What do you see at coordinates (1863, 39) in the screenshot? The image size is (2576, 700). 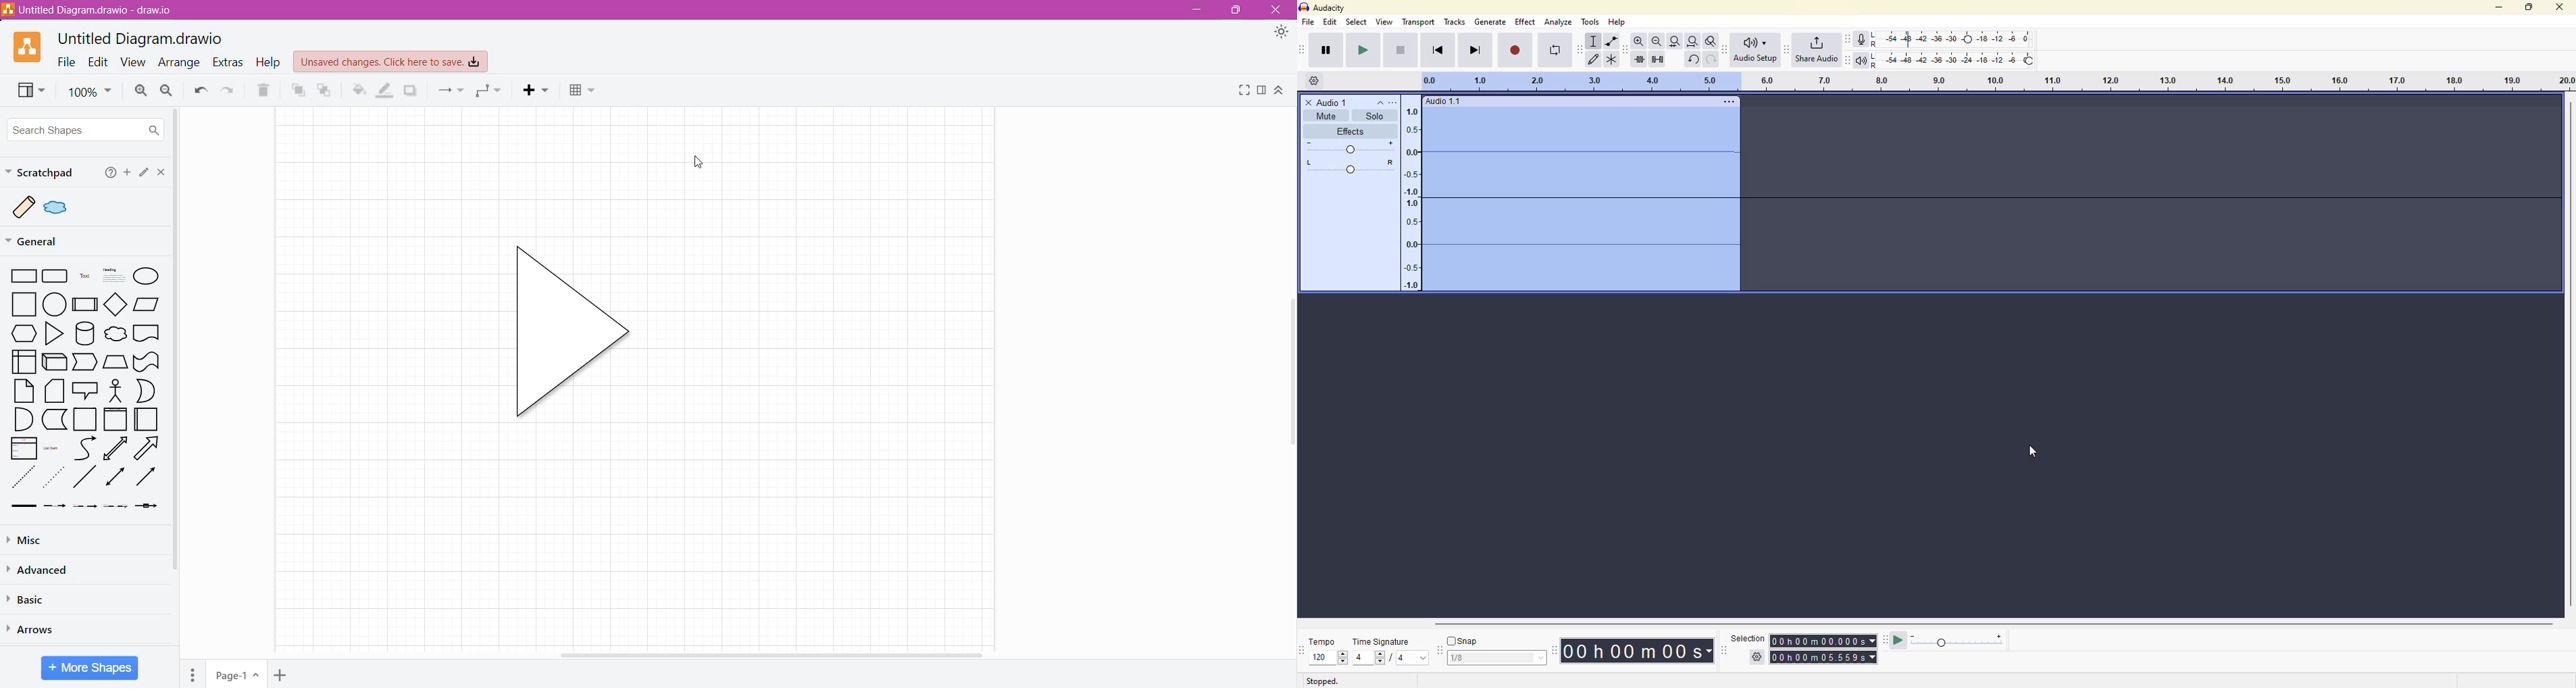 I see `record meter` at bounding box center [1863, 39].